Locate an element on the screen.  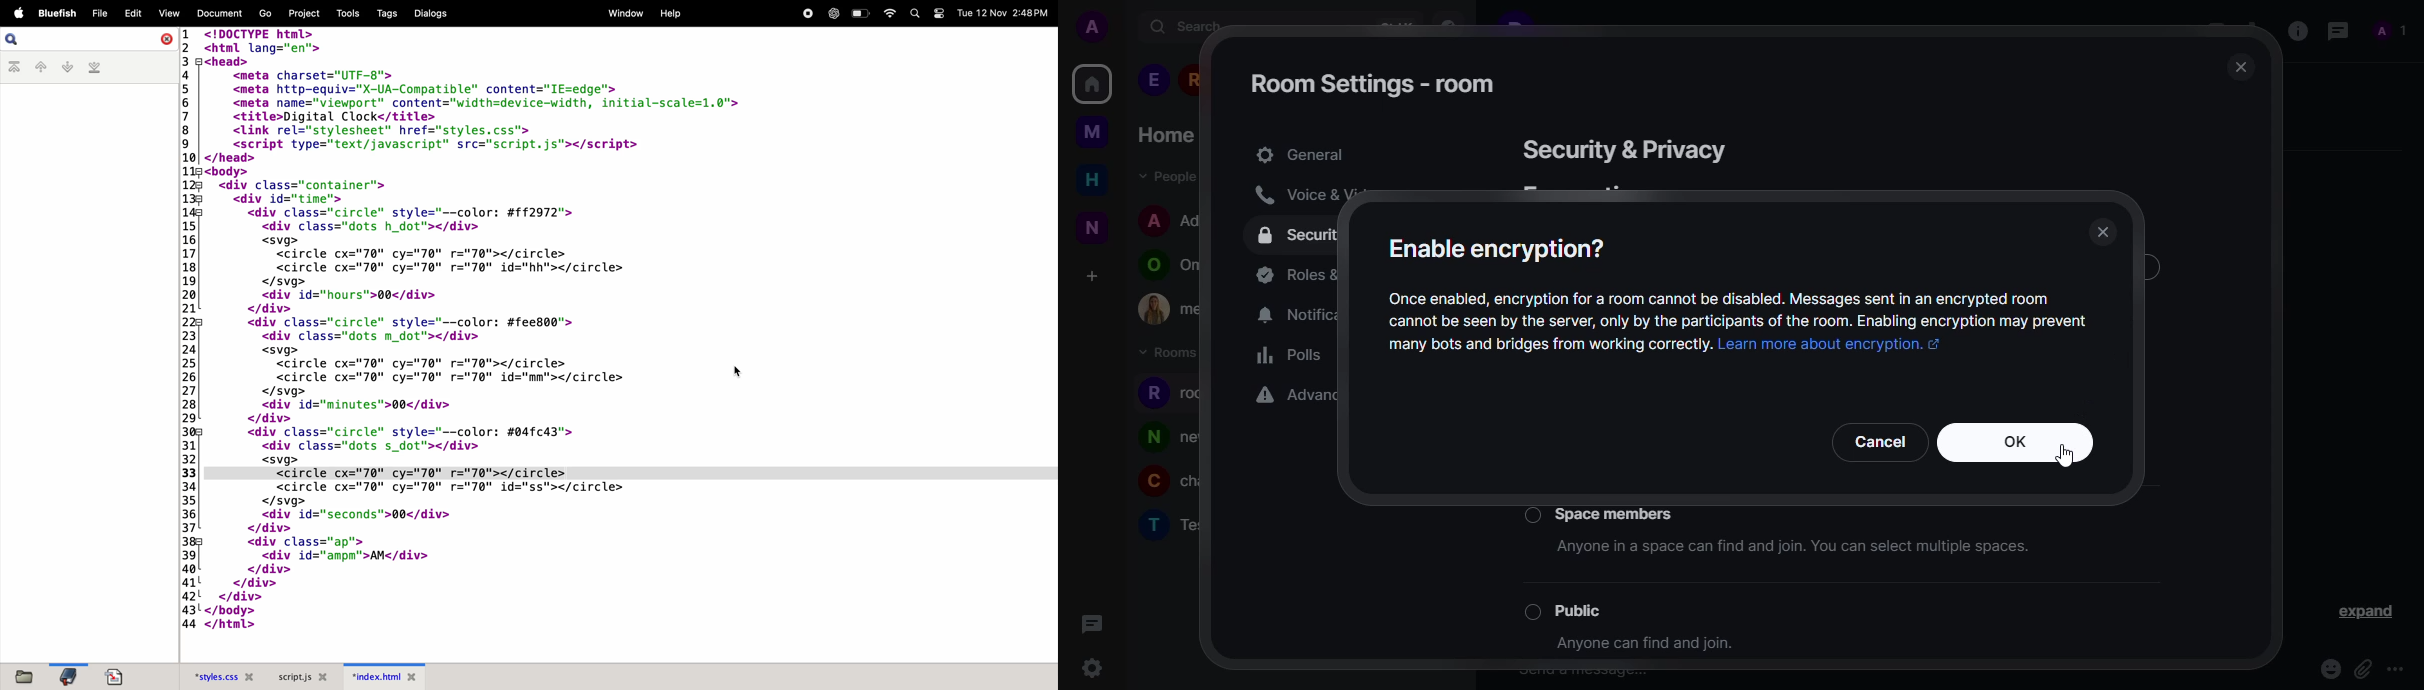
go is located at coordinates (261, 14).